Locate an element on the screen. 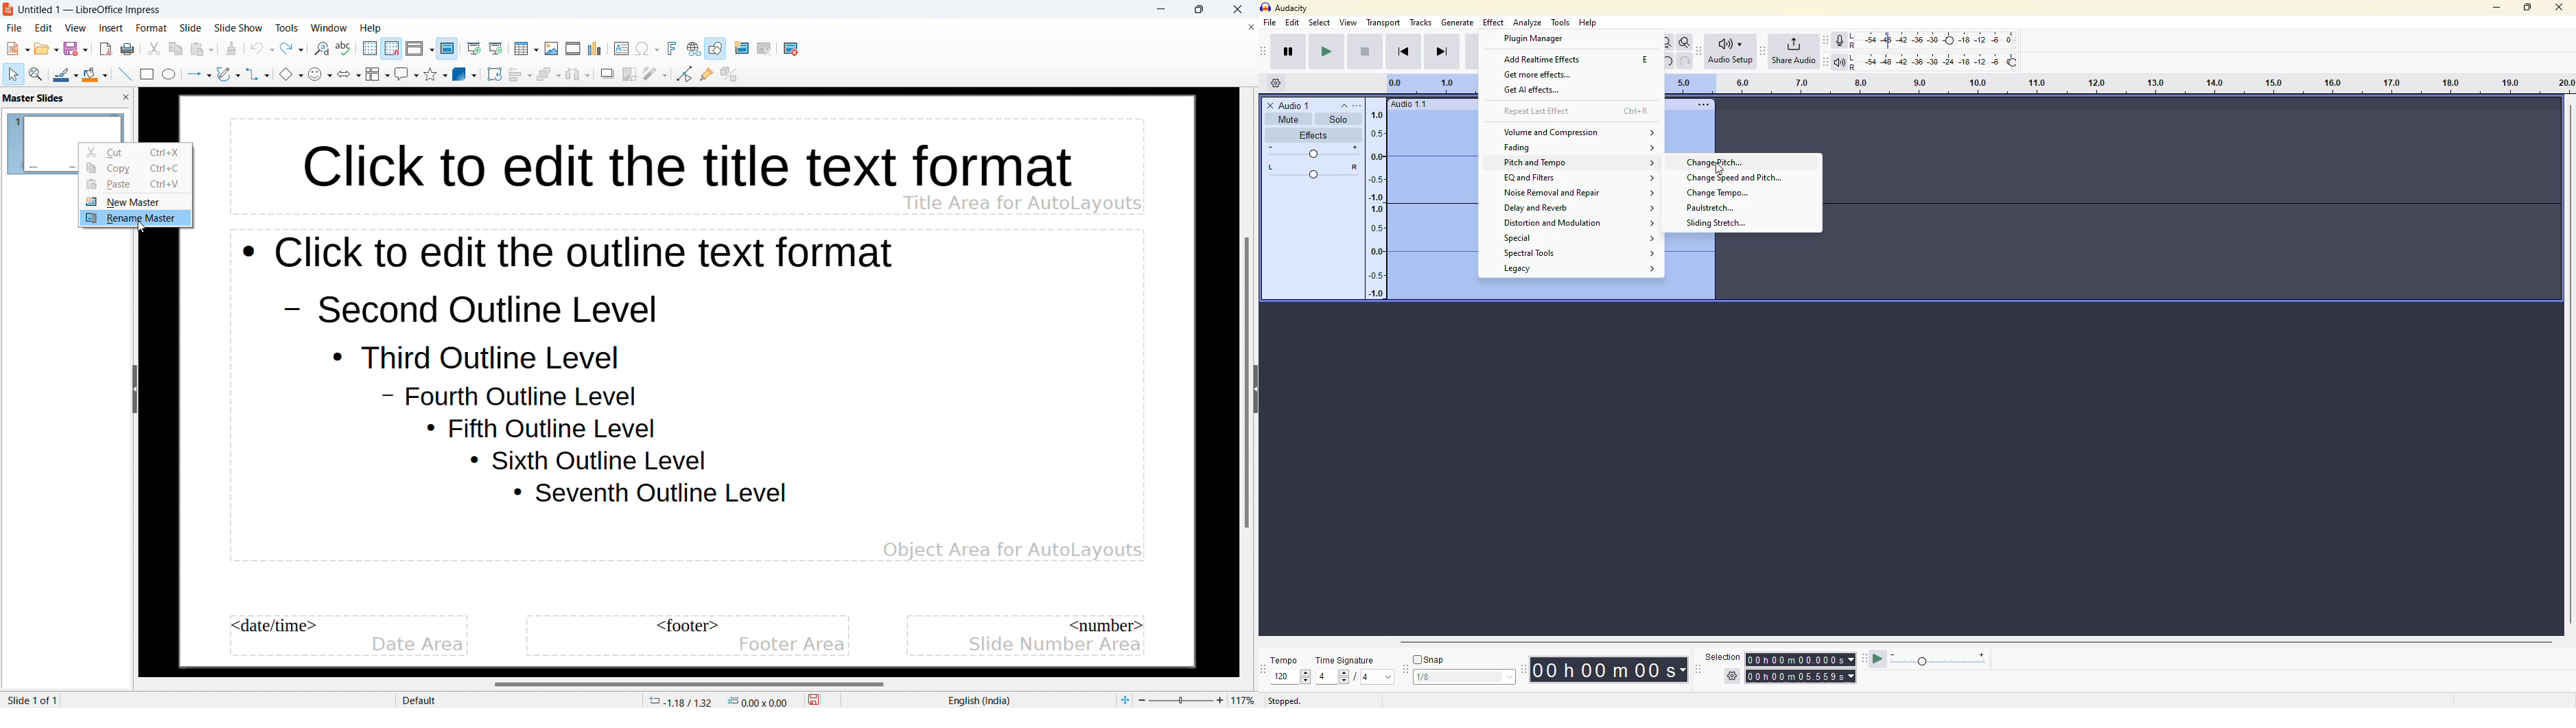 Image resolution: width=2576 pixels, height=728 pixels. share audio is located at coordinates (1794, 51).